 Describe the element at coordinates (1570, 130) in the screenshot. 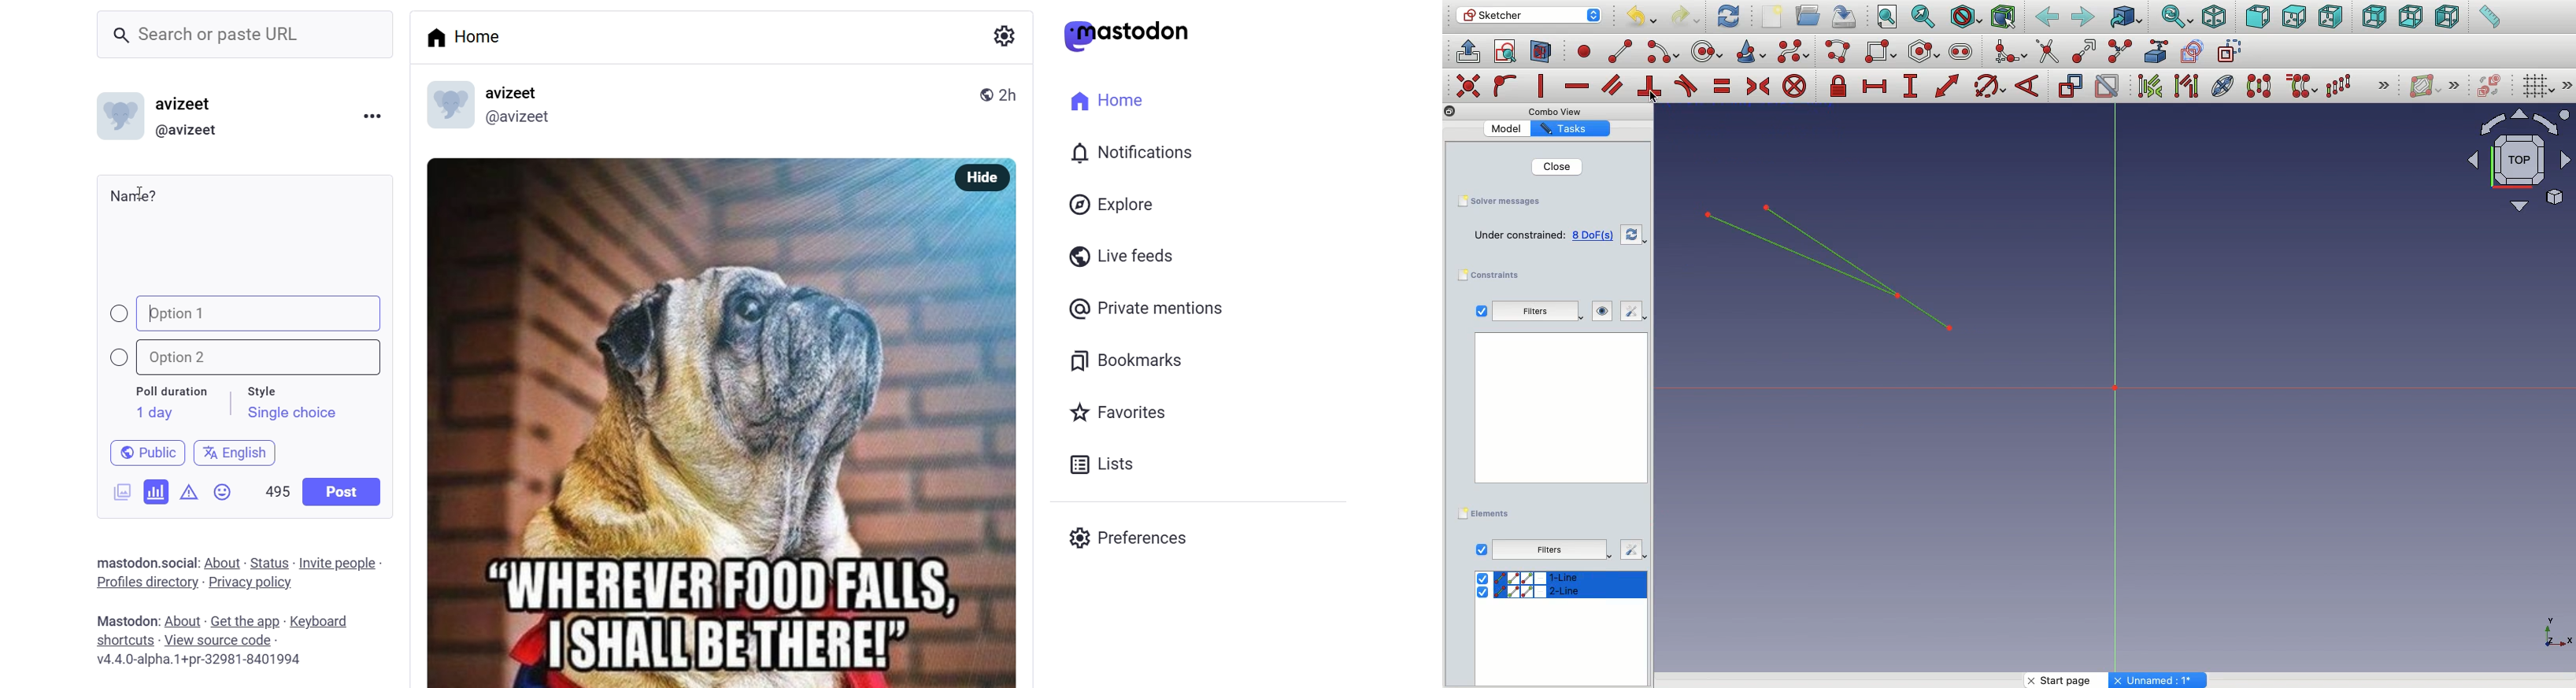

I see `Property ` at that location.